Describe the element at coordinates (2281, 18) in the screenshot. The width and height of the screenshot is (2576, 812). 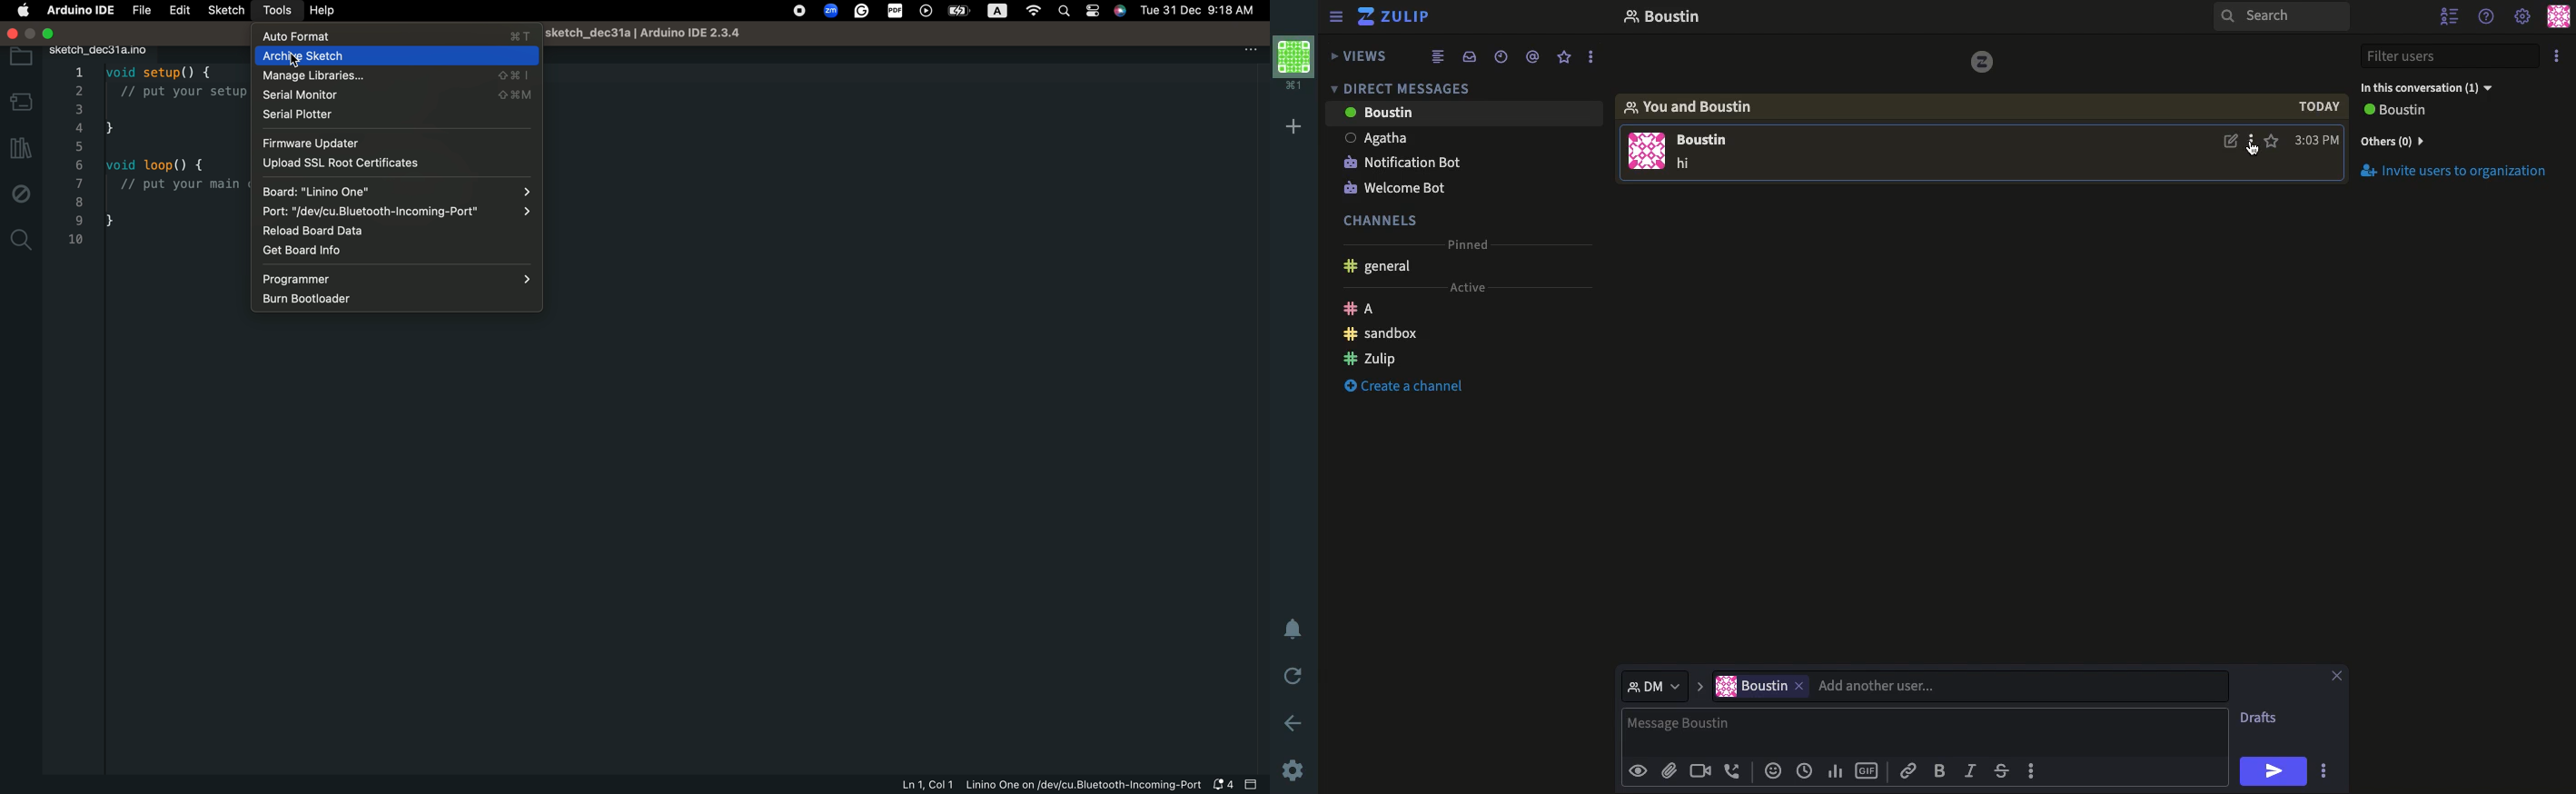
I see `Search` at that location.